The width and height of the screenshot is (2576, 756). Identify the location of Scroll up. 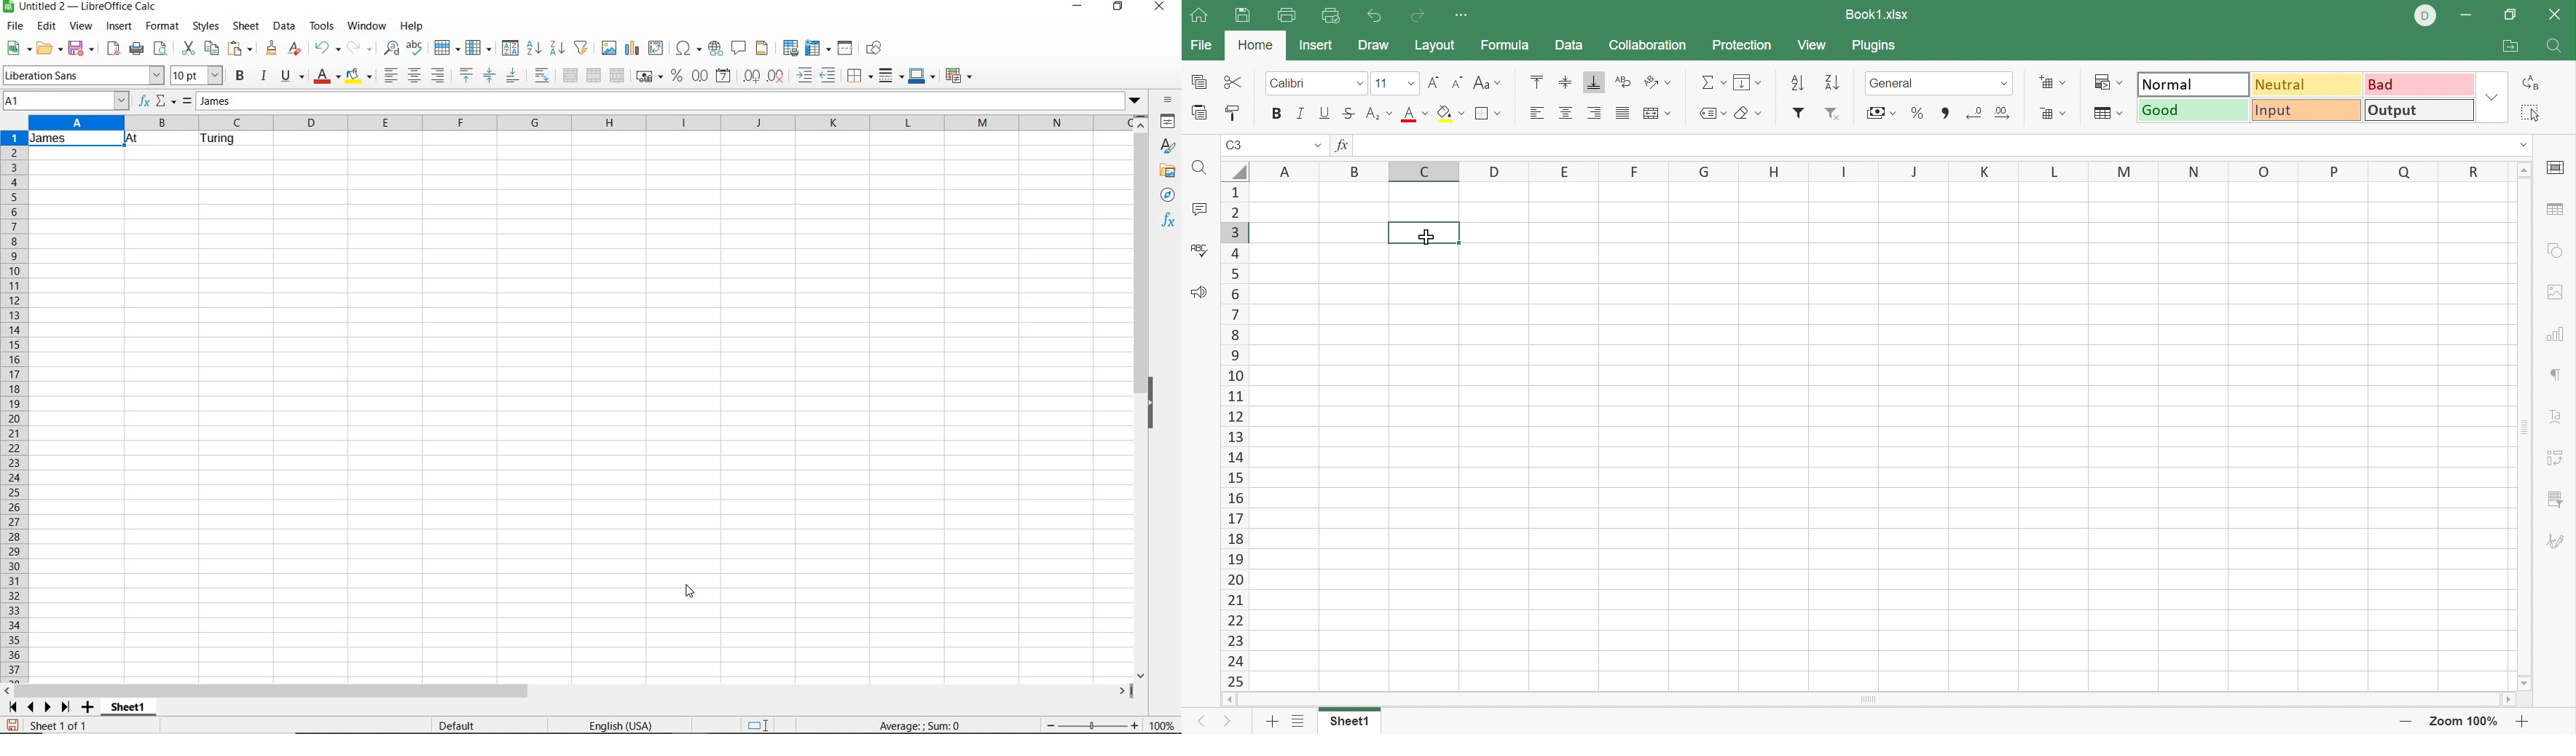
(2523, 169).